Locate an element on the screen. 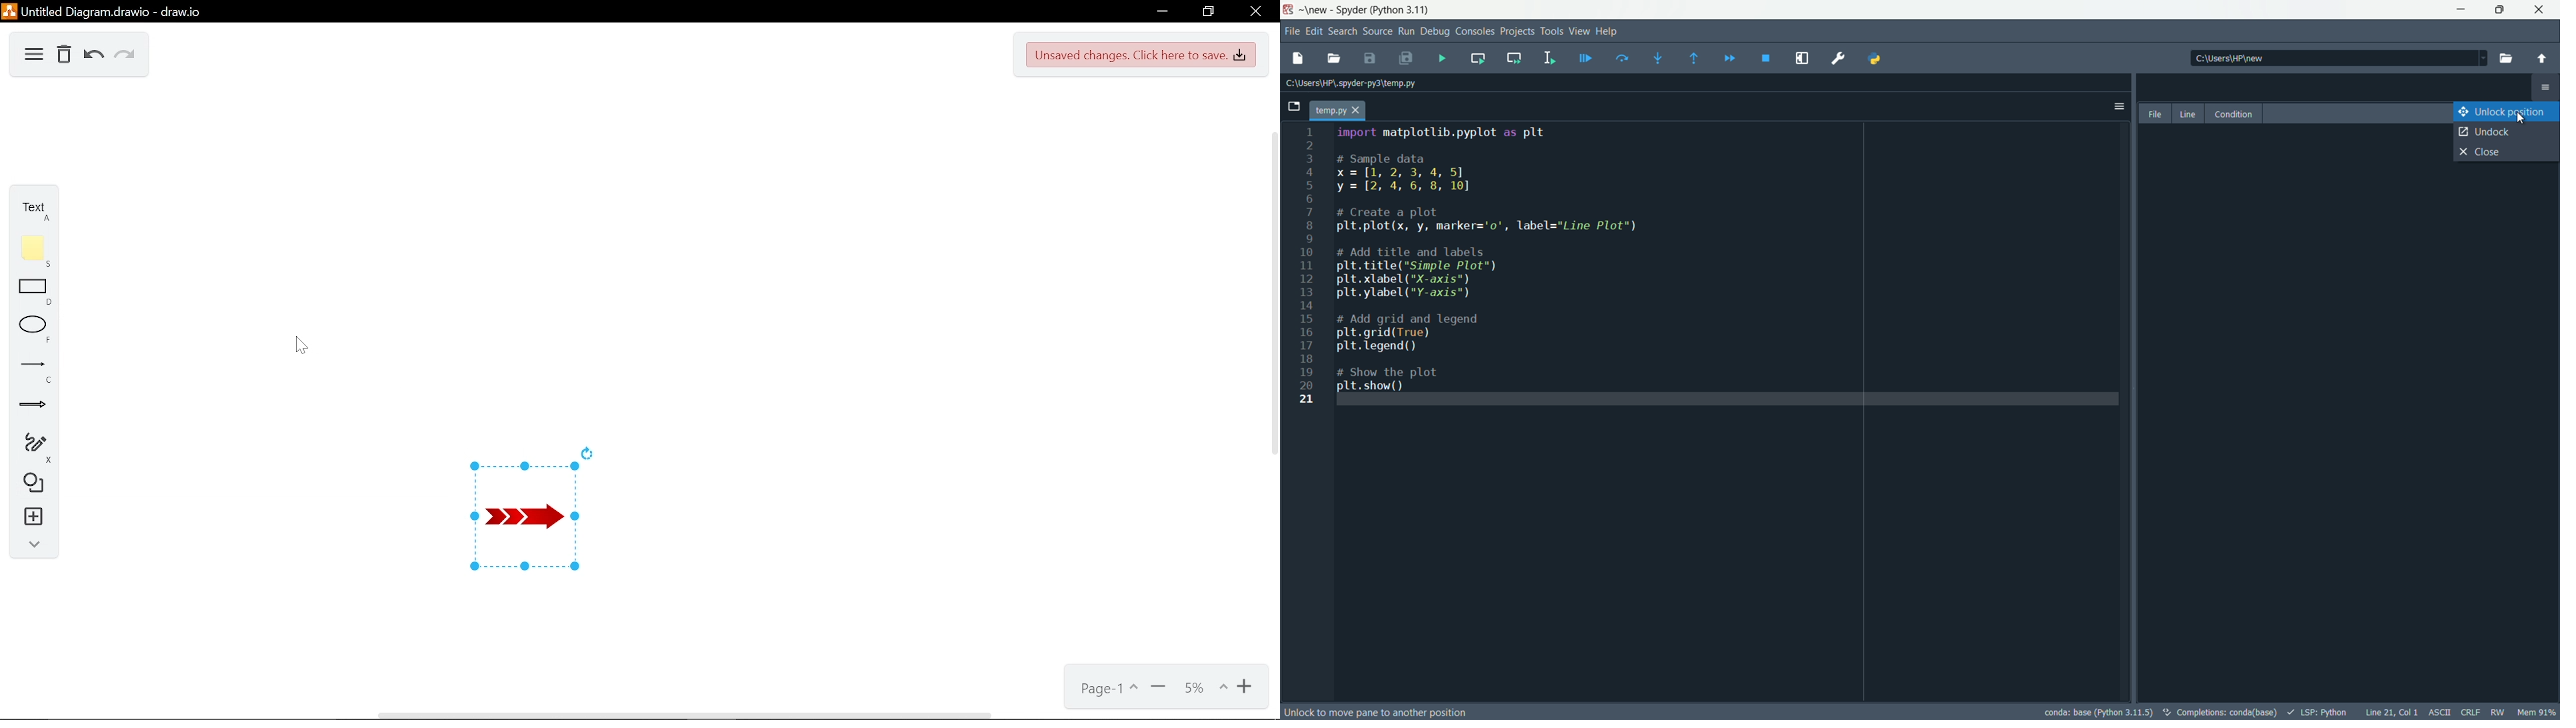 Image resolution: width=2576 pixels, height=728 pixels. minimize app is located at coordinates (2459, 9).